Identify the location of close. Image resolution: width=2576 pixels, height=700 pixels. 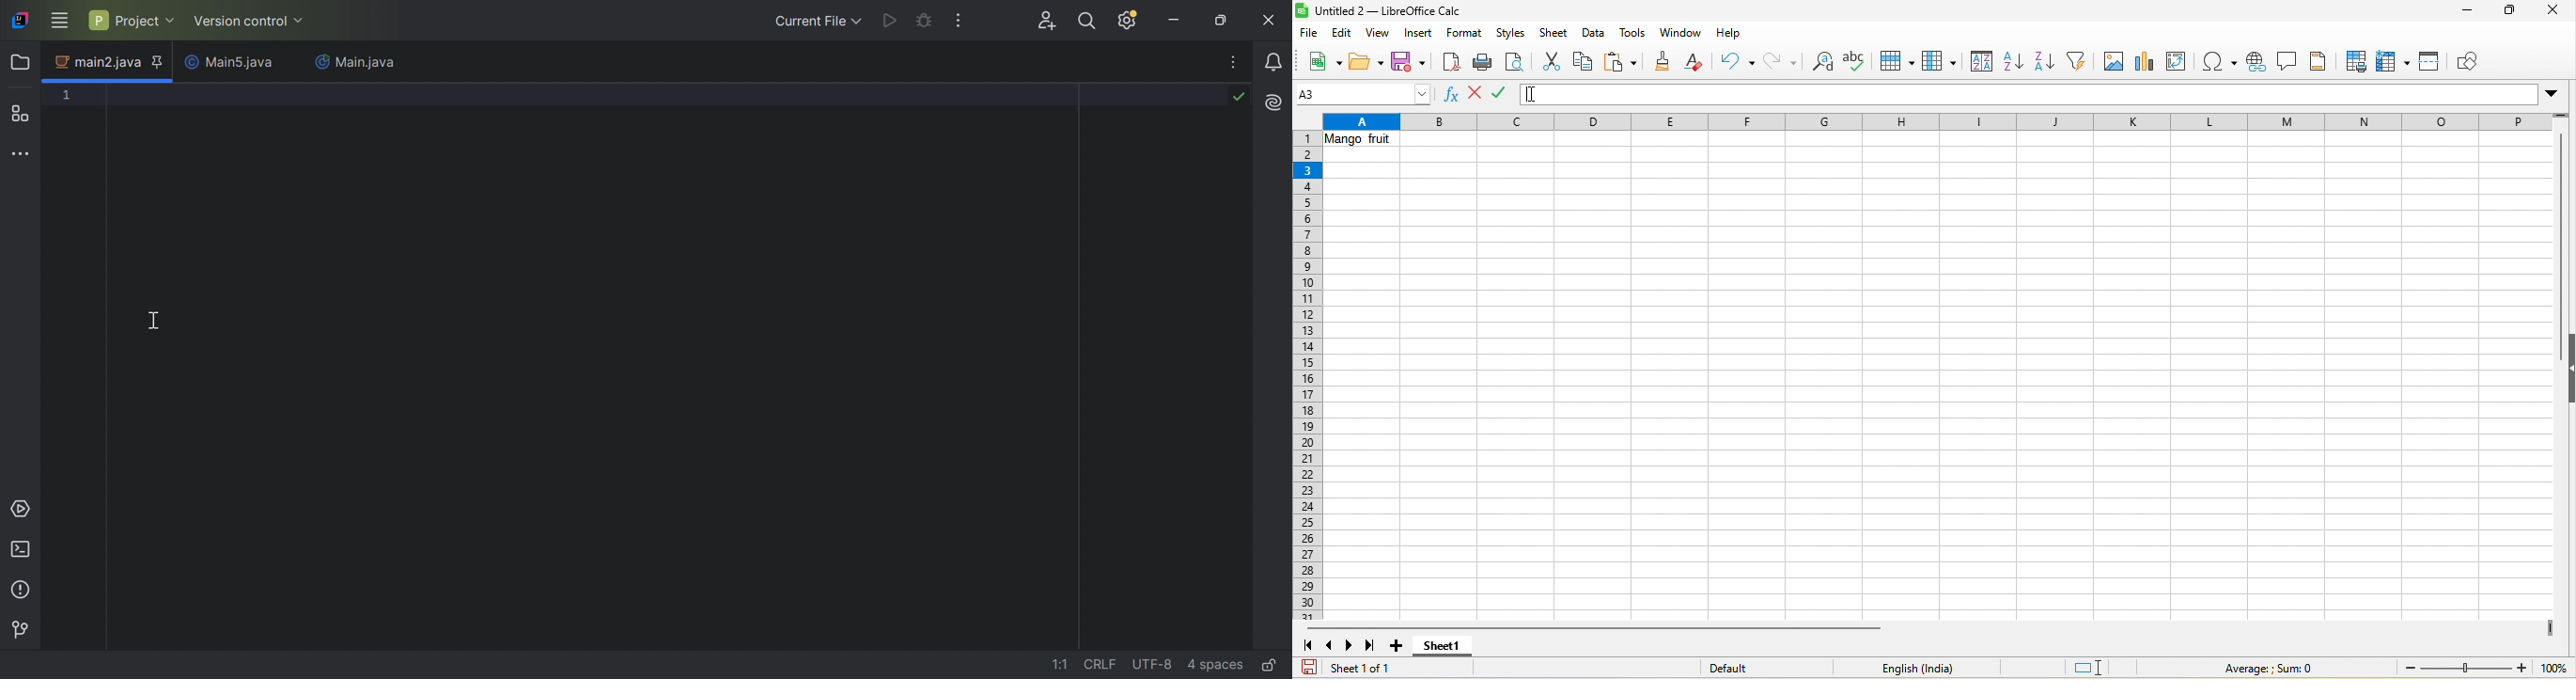
(2549, 14).